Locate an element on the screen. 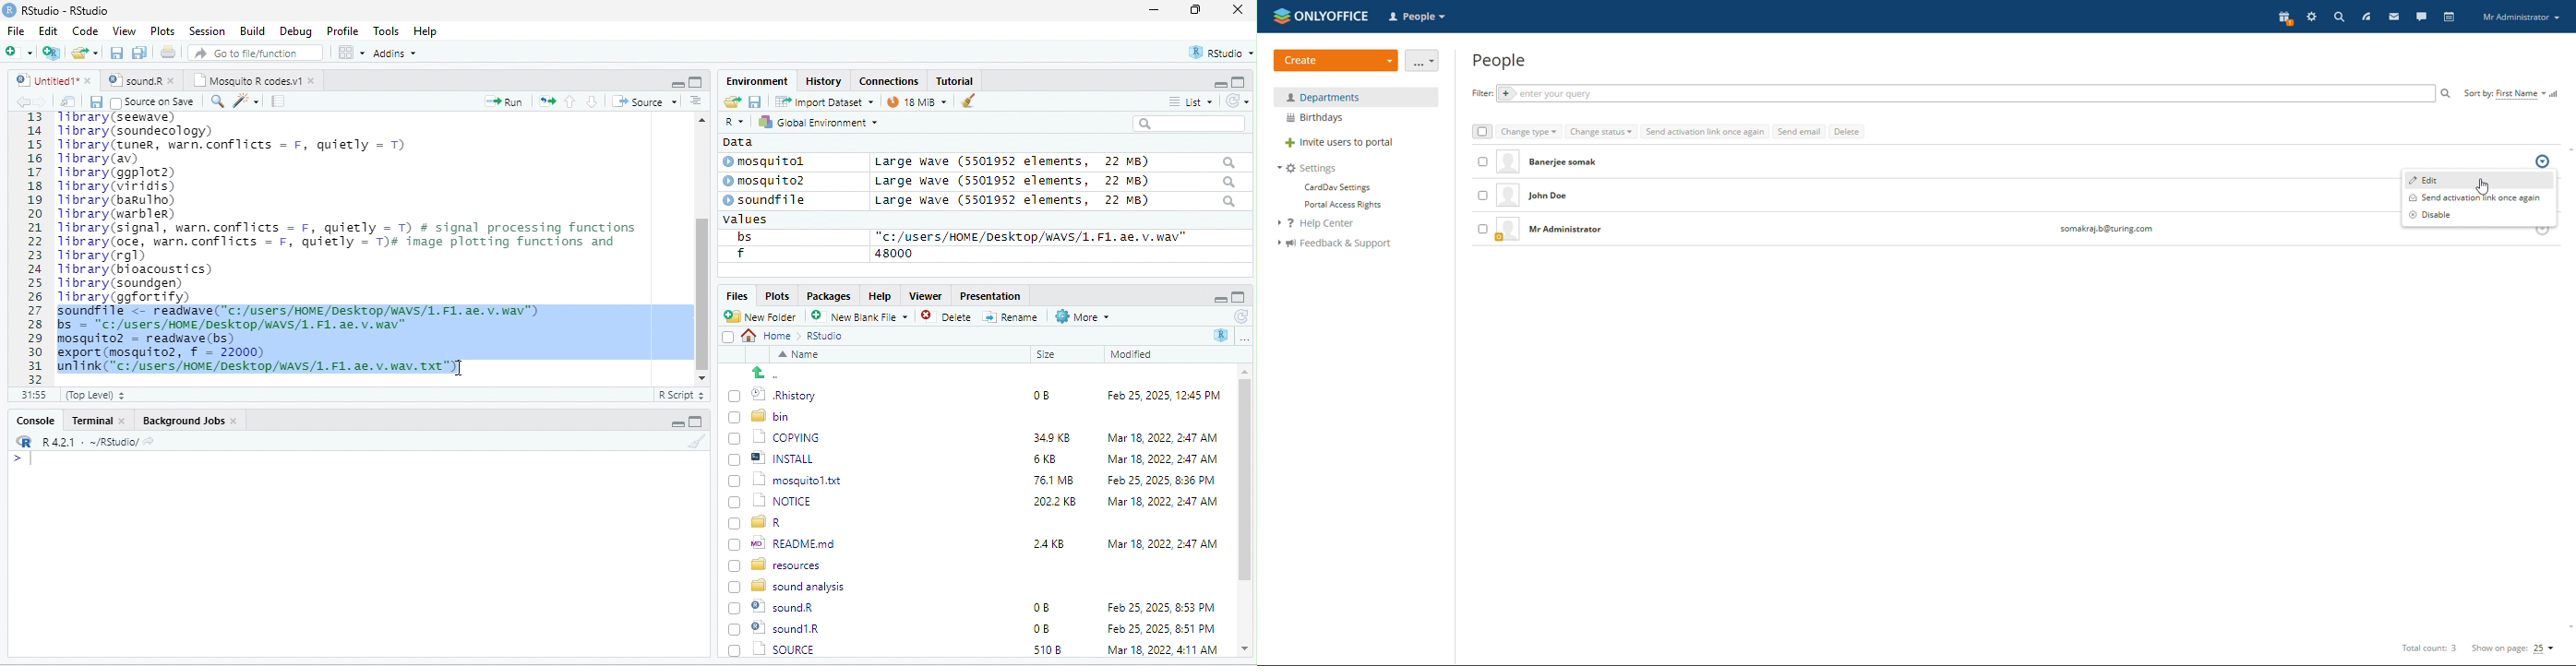  clases is located at coordinates (891, 79).